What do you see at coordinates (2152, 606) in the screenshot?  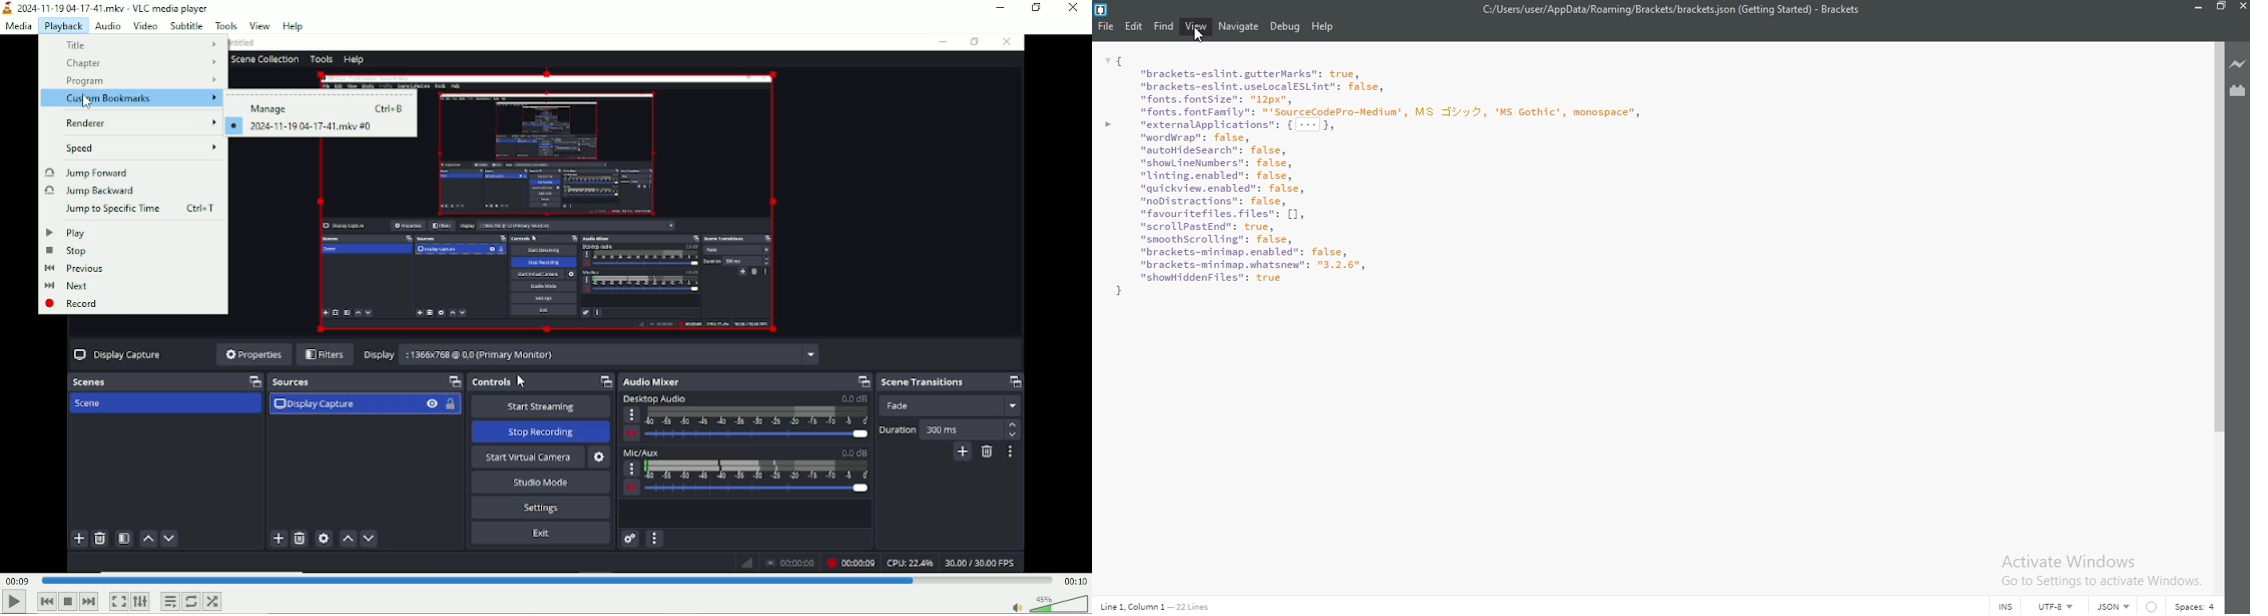 I see `warning` at bounding box center [2152, 606].